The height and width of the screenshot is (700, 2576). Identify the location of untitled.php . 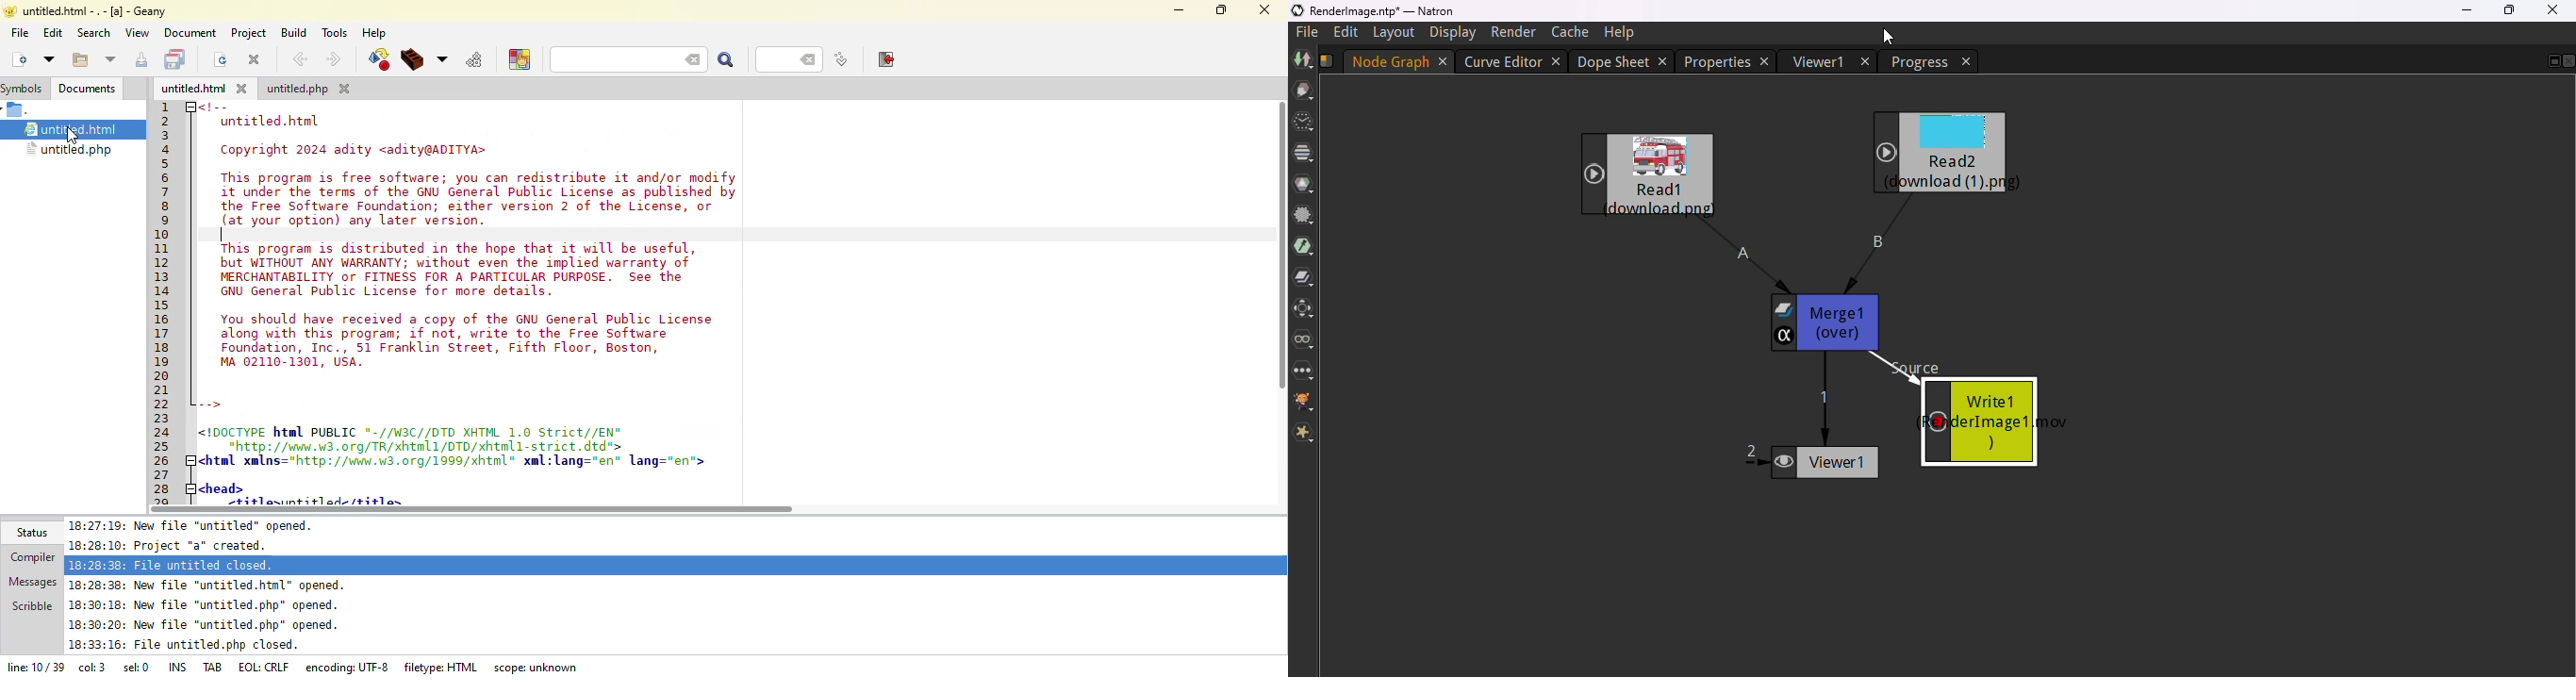
(308, 89).